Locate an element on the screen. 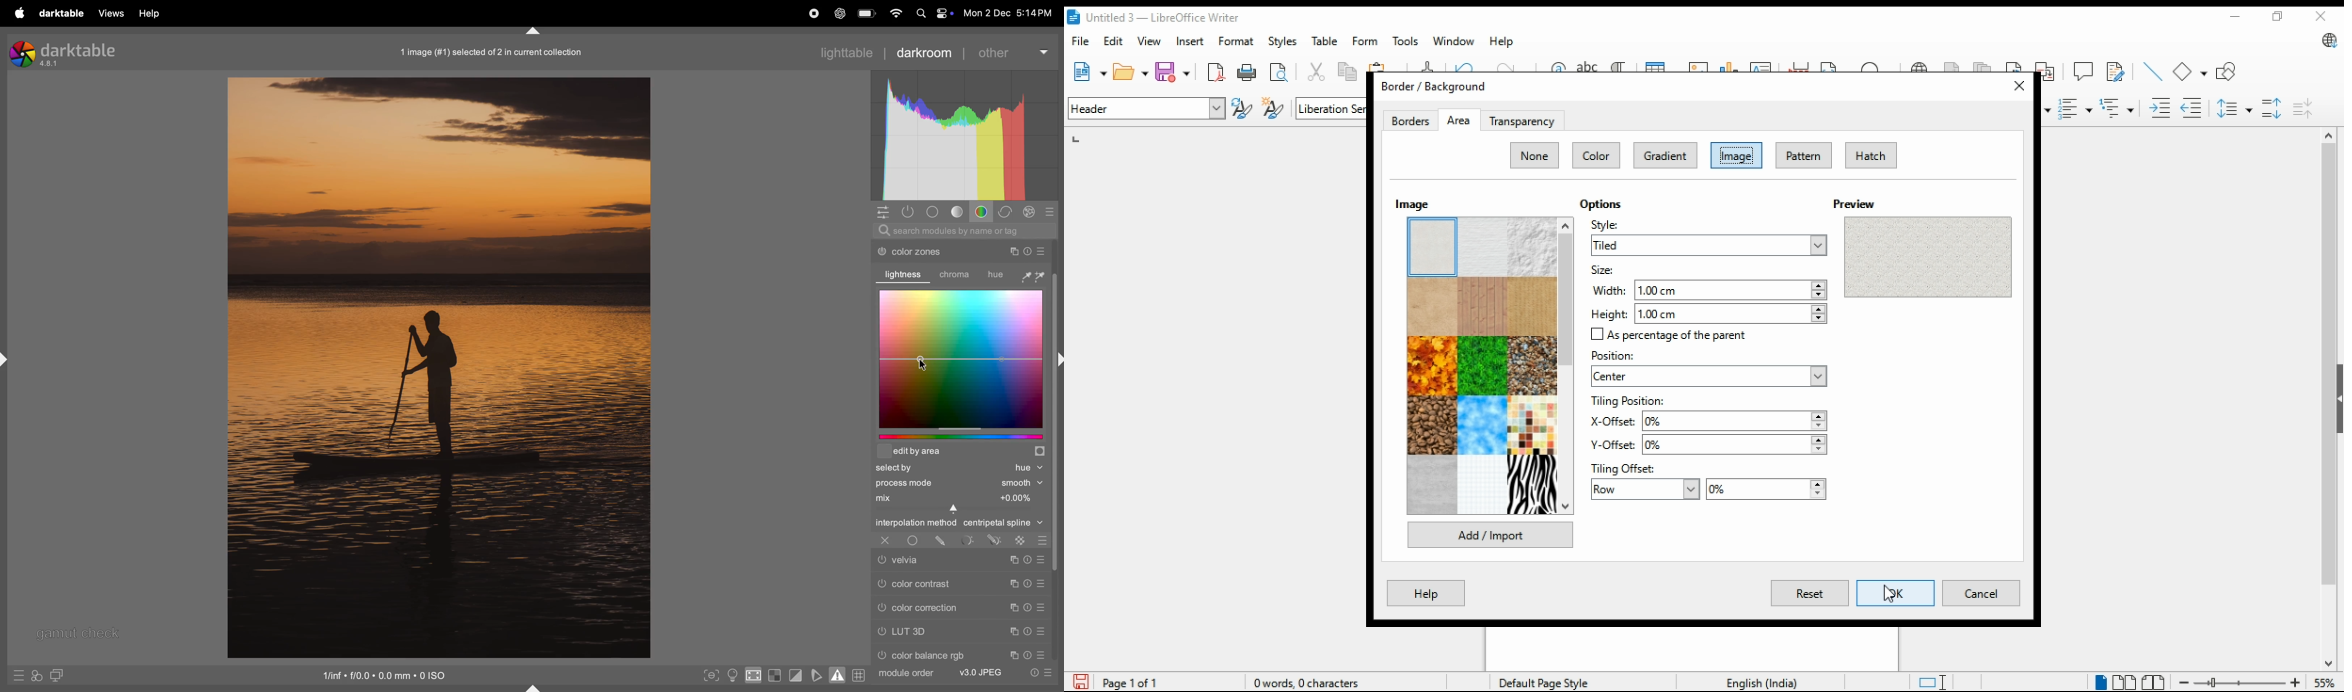  redo is located at coordinates (1516, 65).